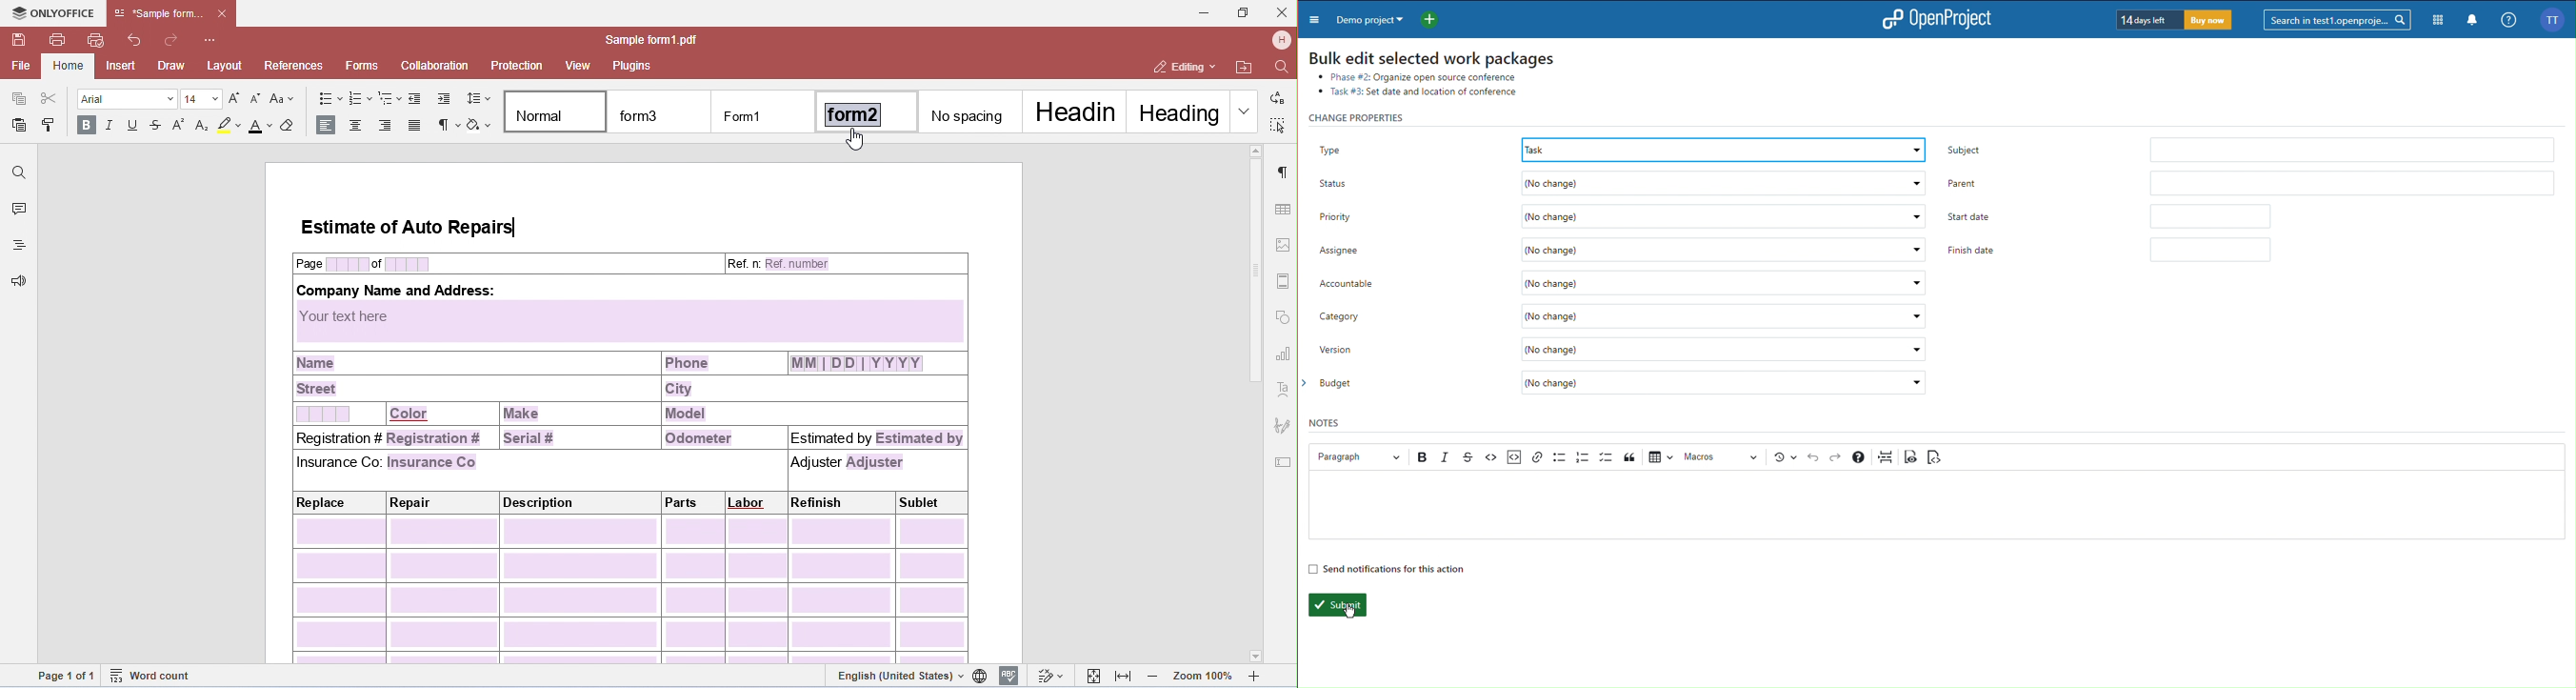  What do you see at coordinates (1336, 605) in the screenshot?
I see `Submit` at bounding box center [1336, 605].